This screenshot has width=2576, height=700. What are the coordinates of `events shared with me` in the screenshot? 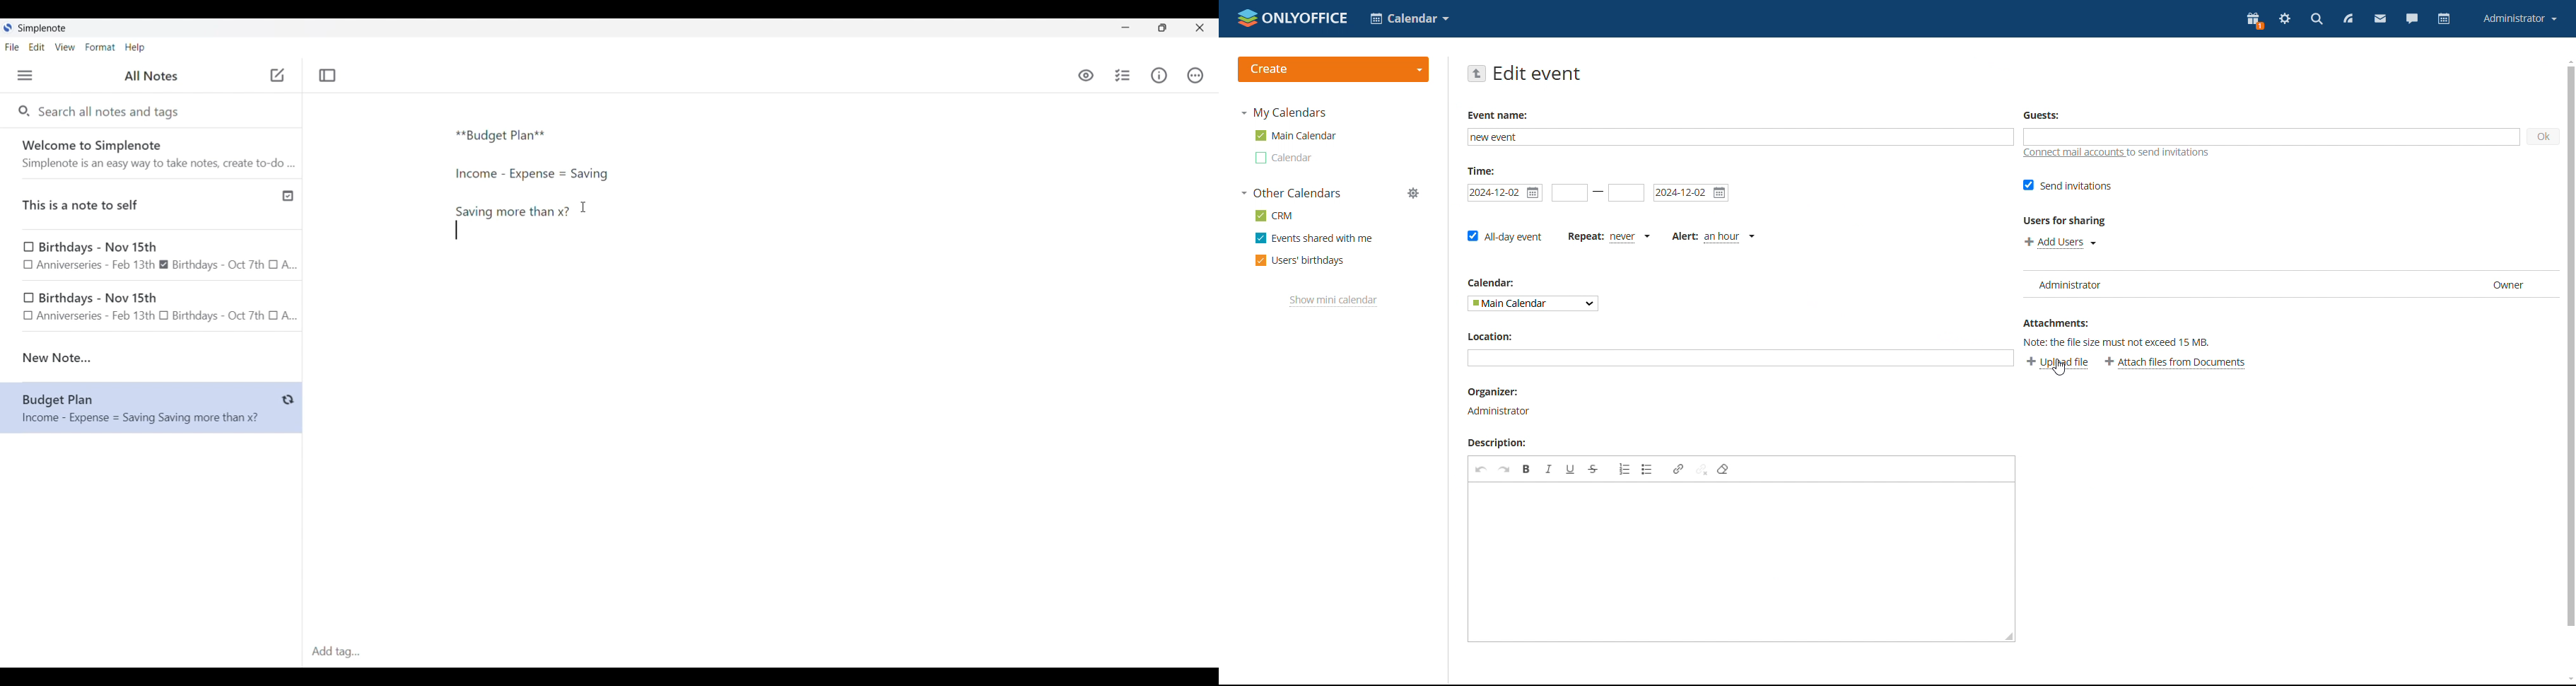 It's located at (1313, 238).